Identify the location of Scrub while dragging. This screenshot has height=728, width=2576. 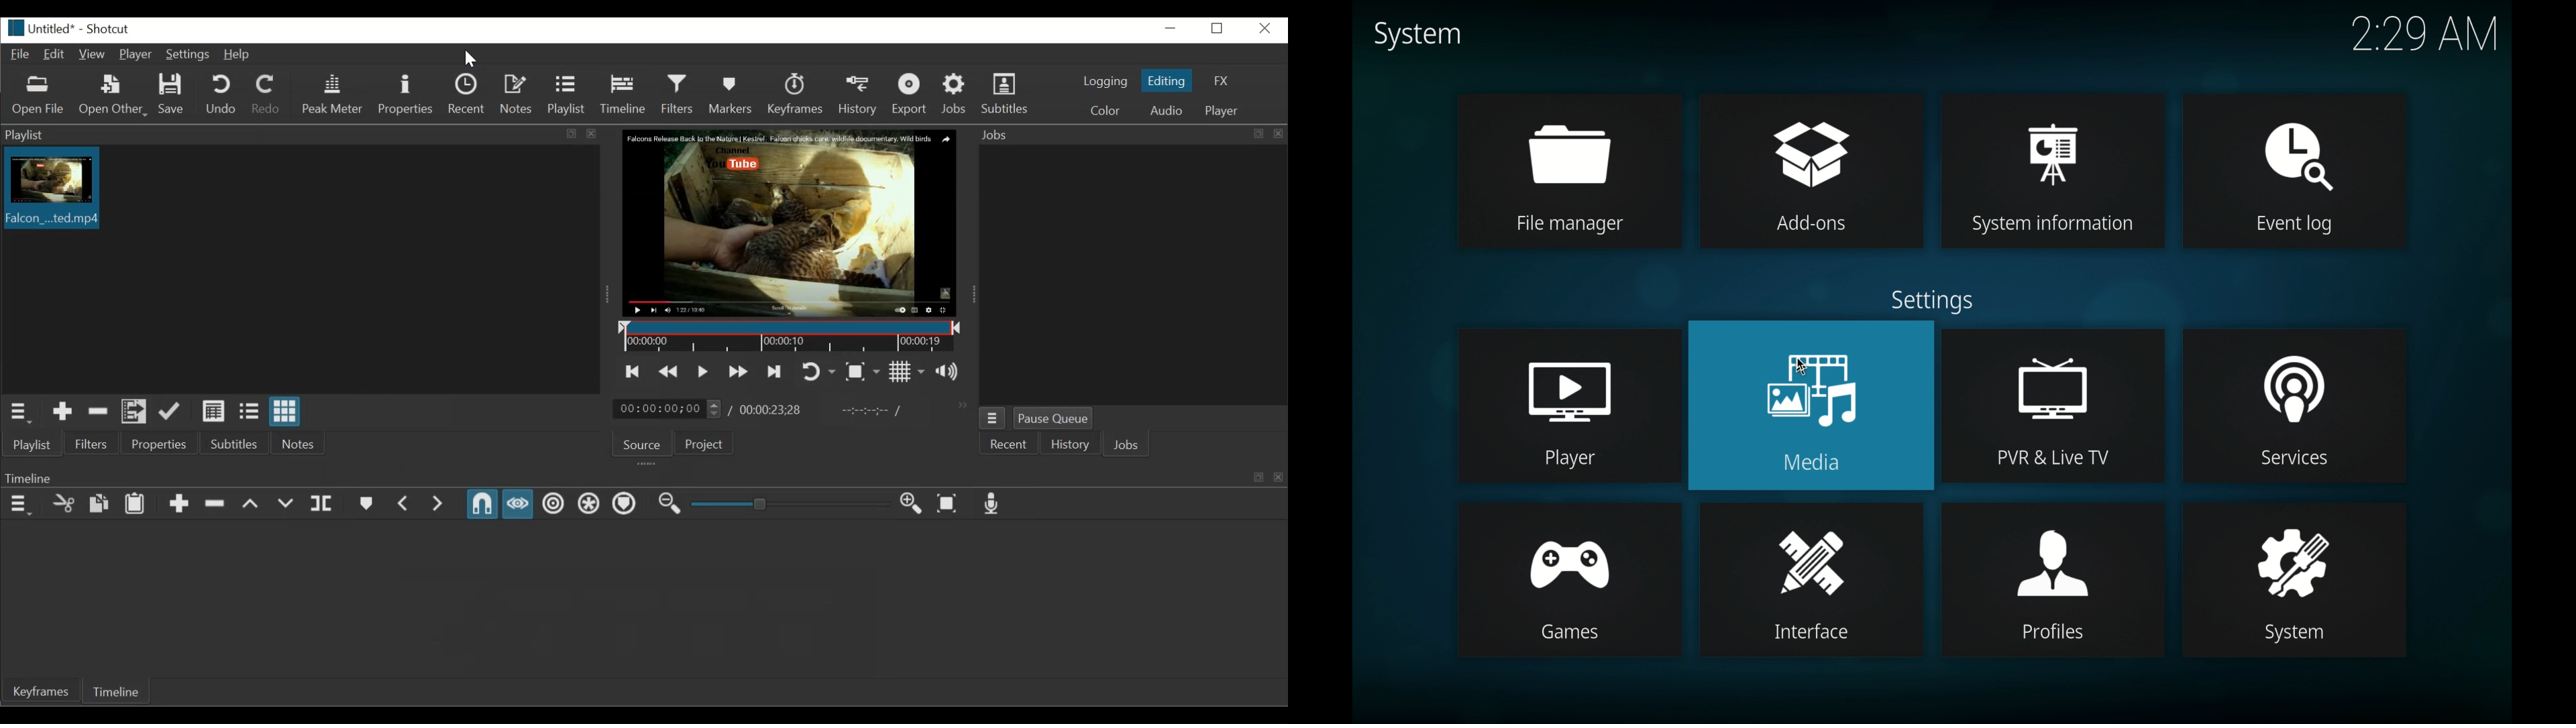
(518, 504).